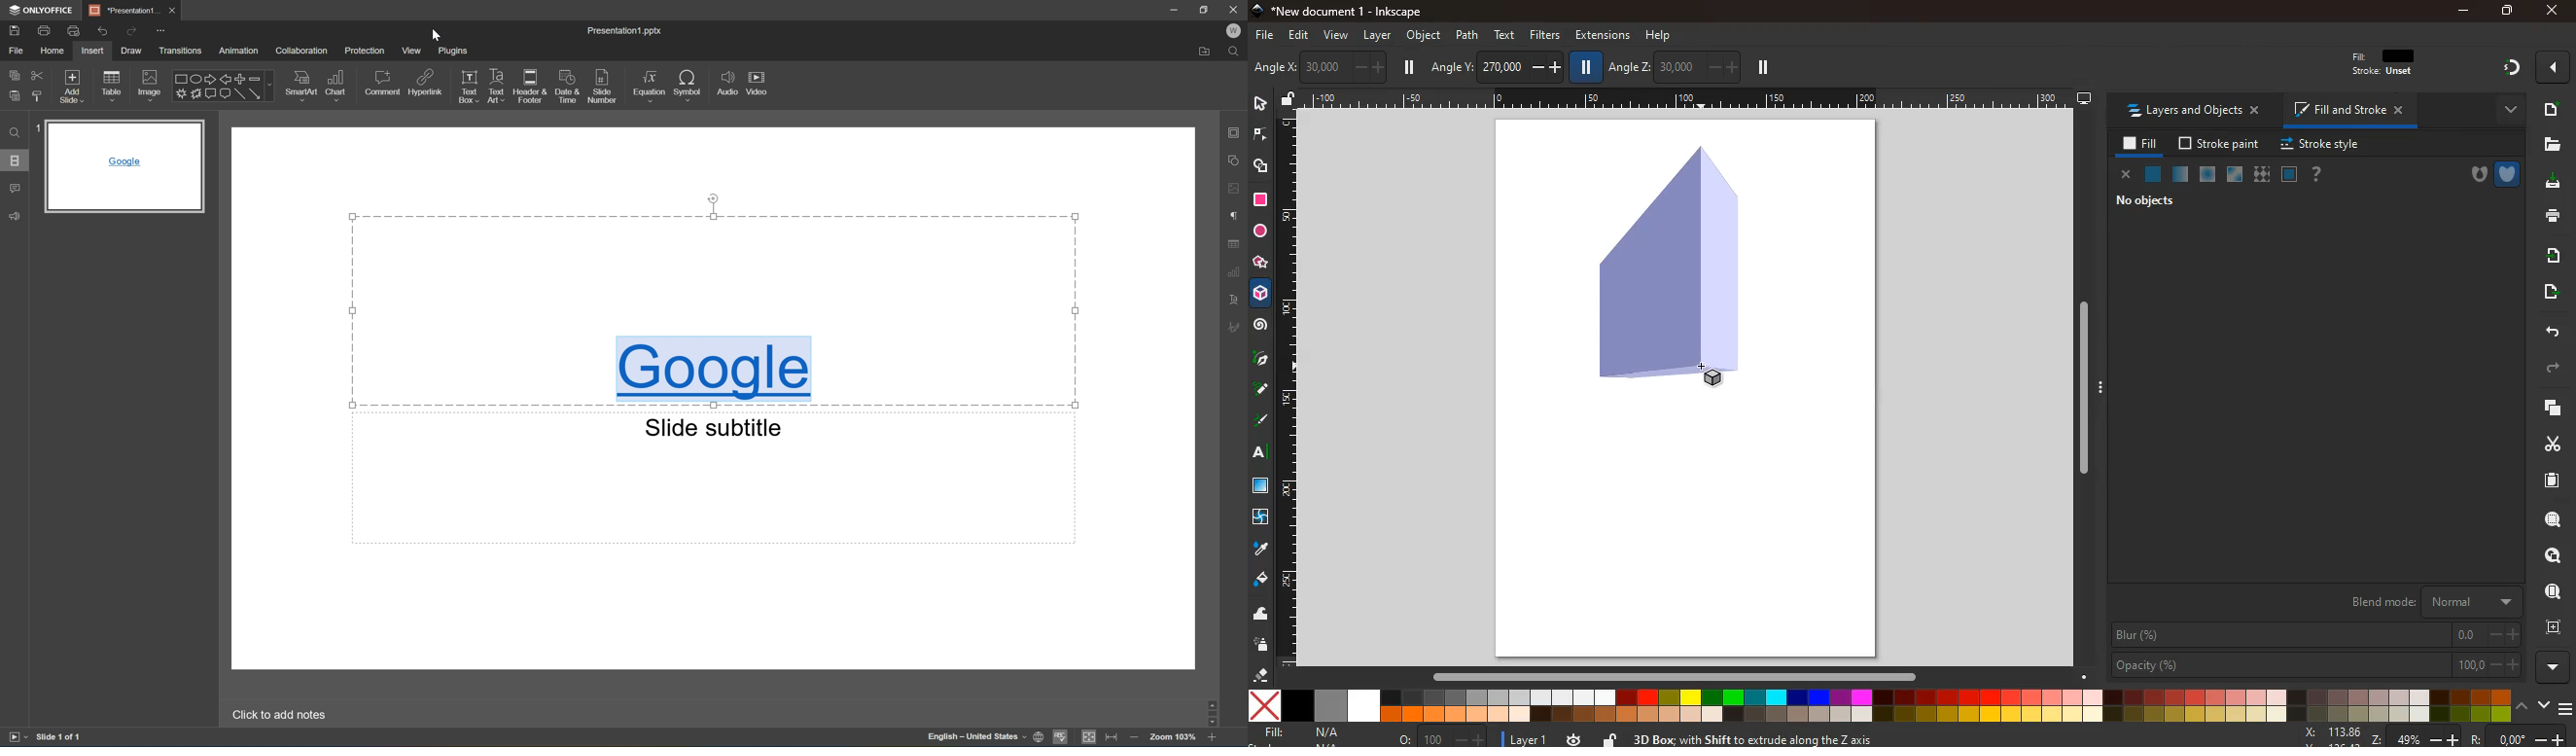 This screenshot has height=756, width=2576. What do you see at coordinates (2126, 175) in the screenshot?
I see `close` at bounding box center [2126, 175].